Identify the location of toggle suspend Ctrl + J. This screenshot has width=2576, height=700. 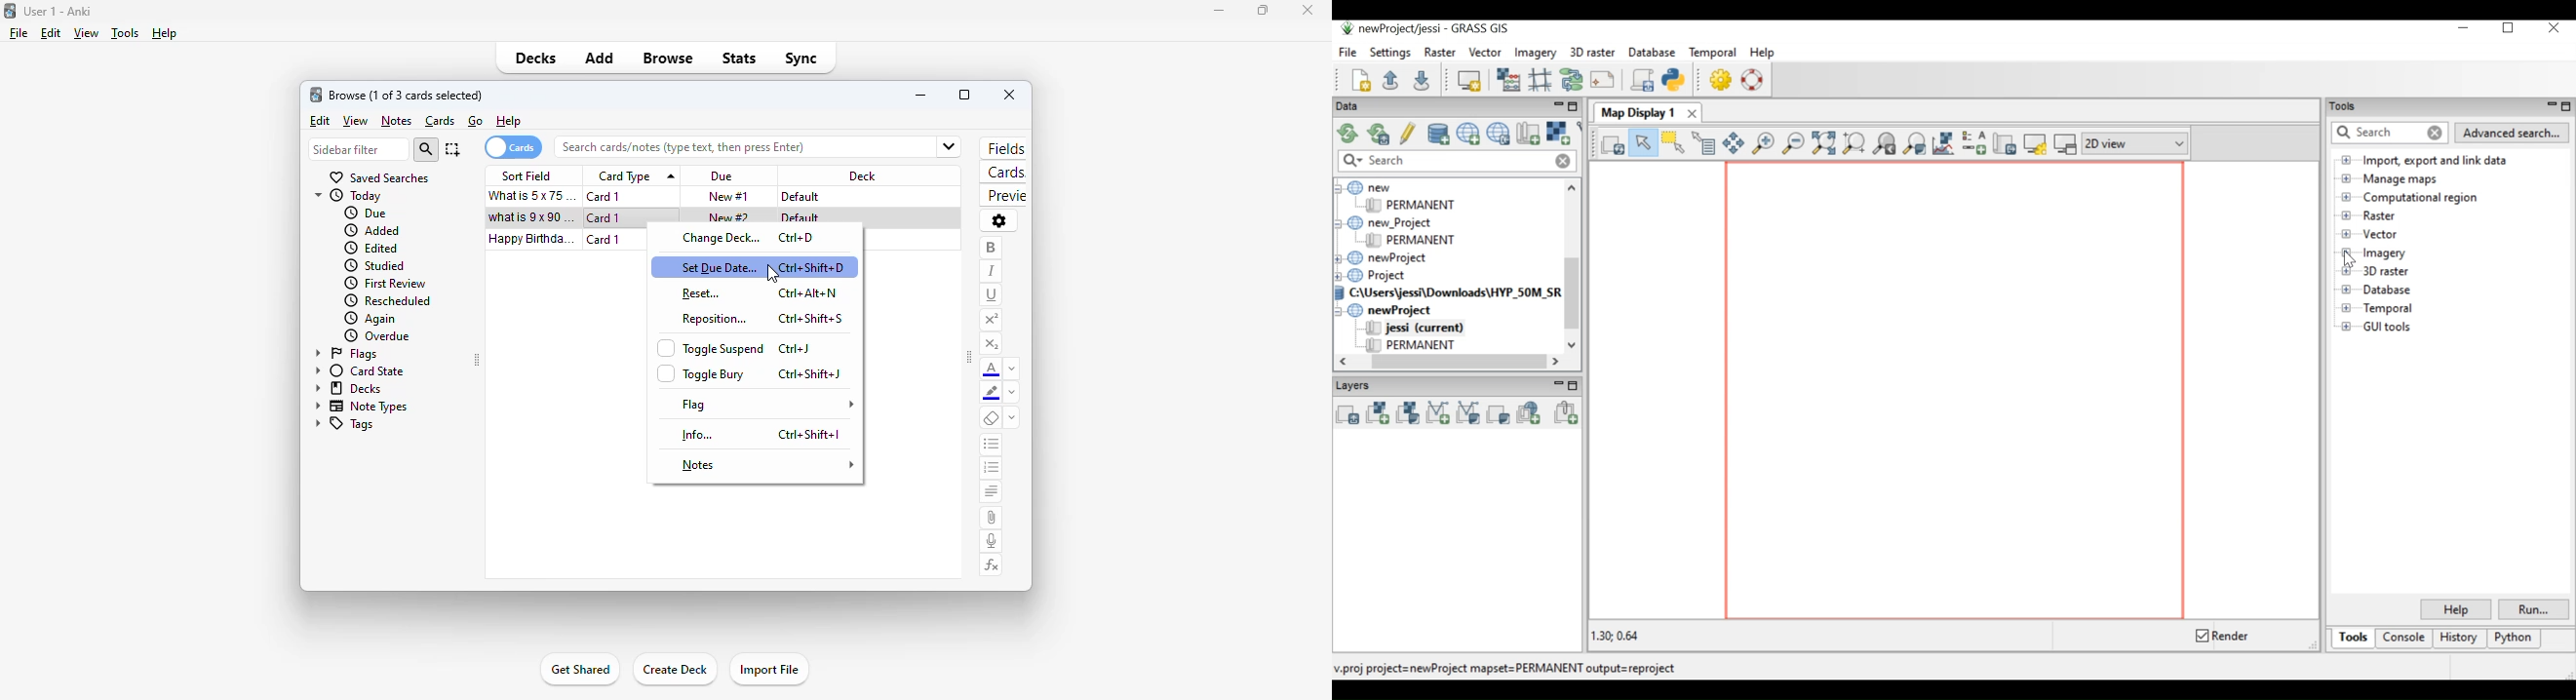
(750, 346).